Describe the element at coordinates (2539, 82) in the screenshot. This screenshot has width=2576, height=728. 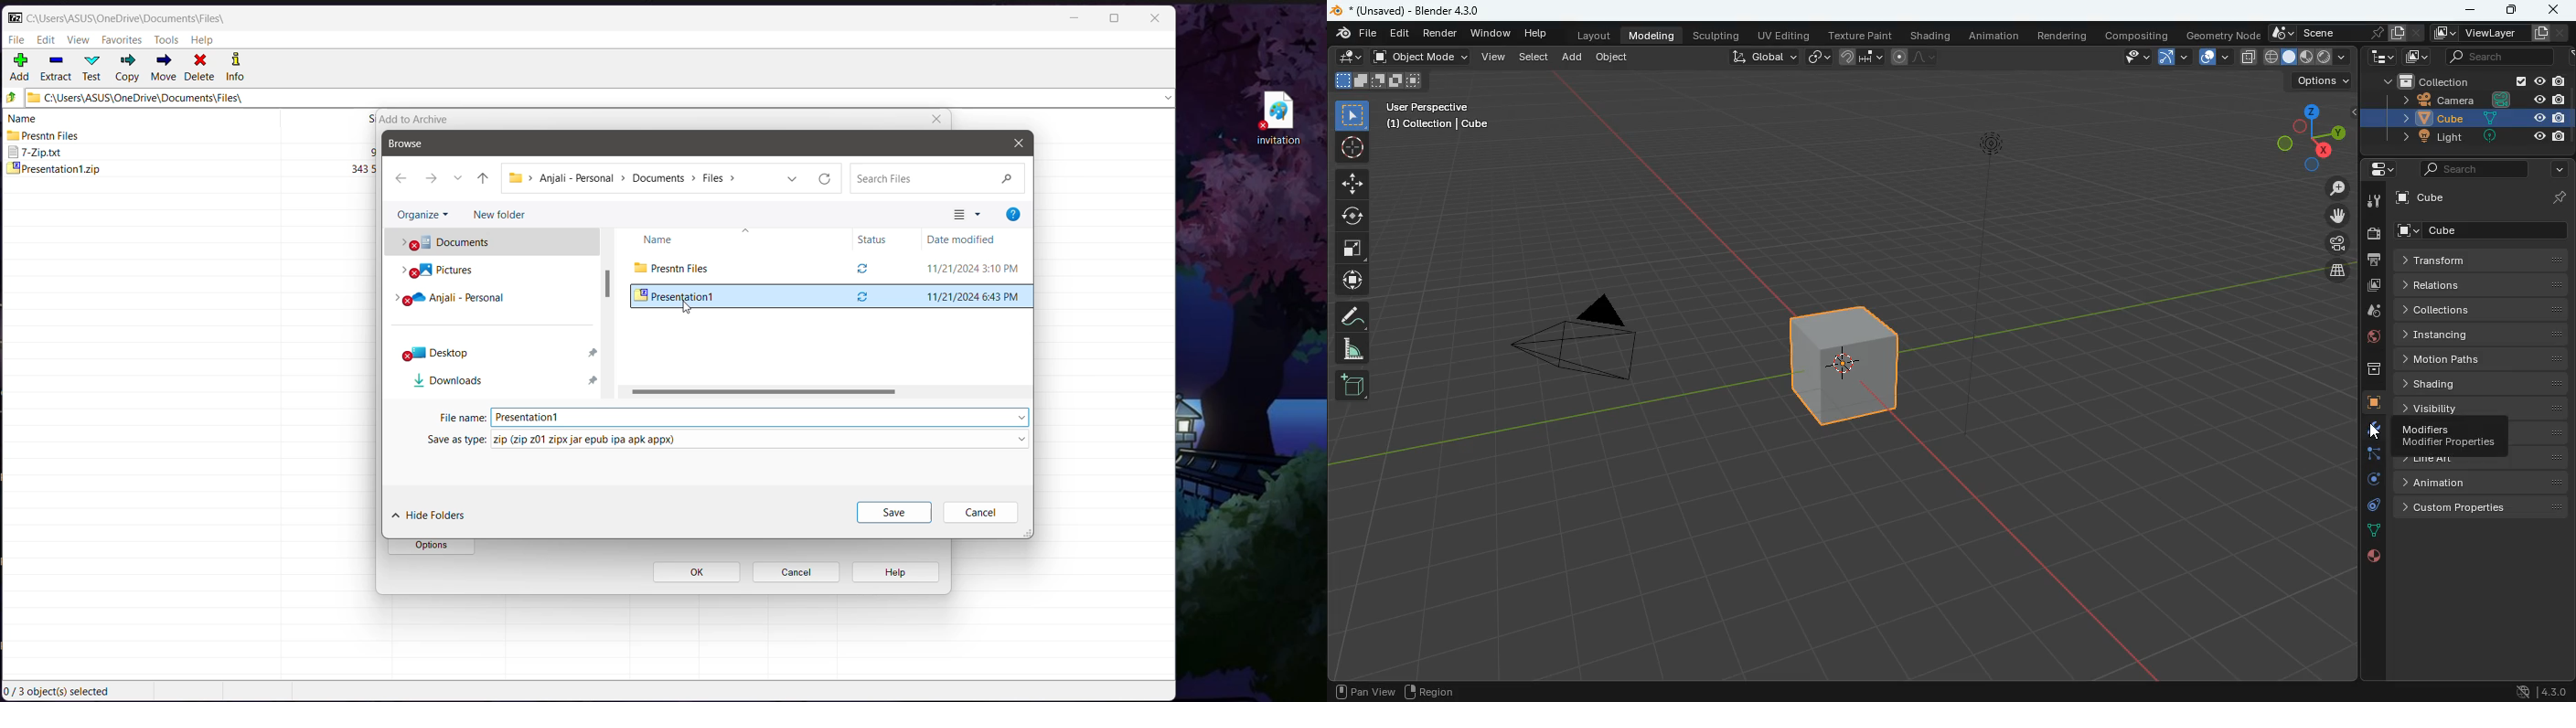
I see `` at that location.